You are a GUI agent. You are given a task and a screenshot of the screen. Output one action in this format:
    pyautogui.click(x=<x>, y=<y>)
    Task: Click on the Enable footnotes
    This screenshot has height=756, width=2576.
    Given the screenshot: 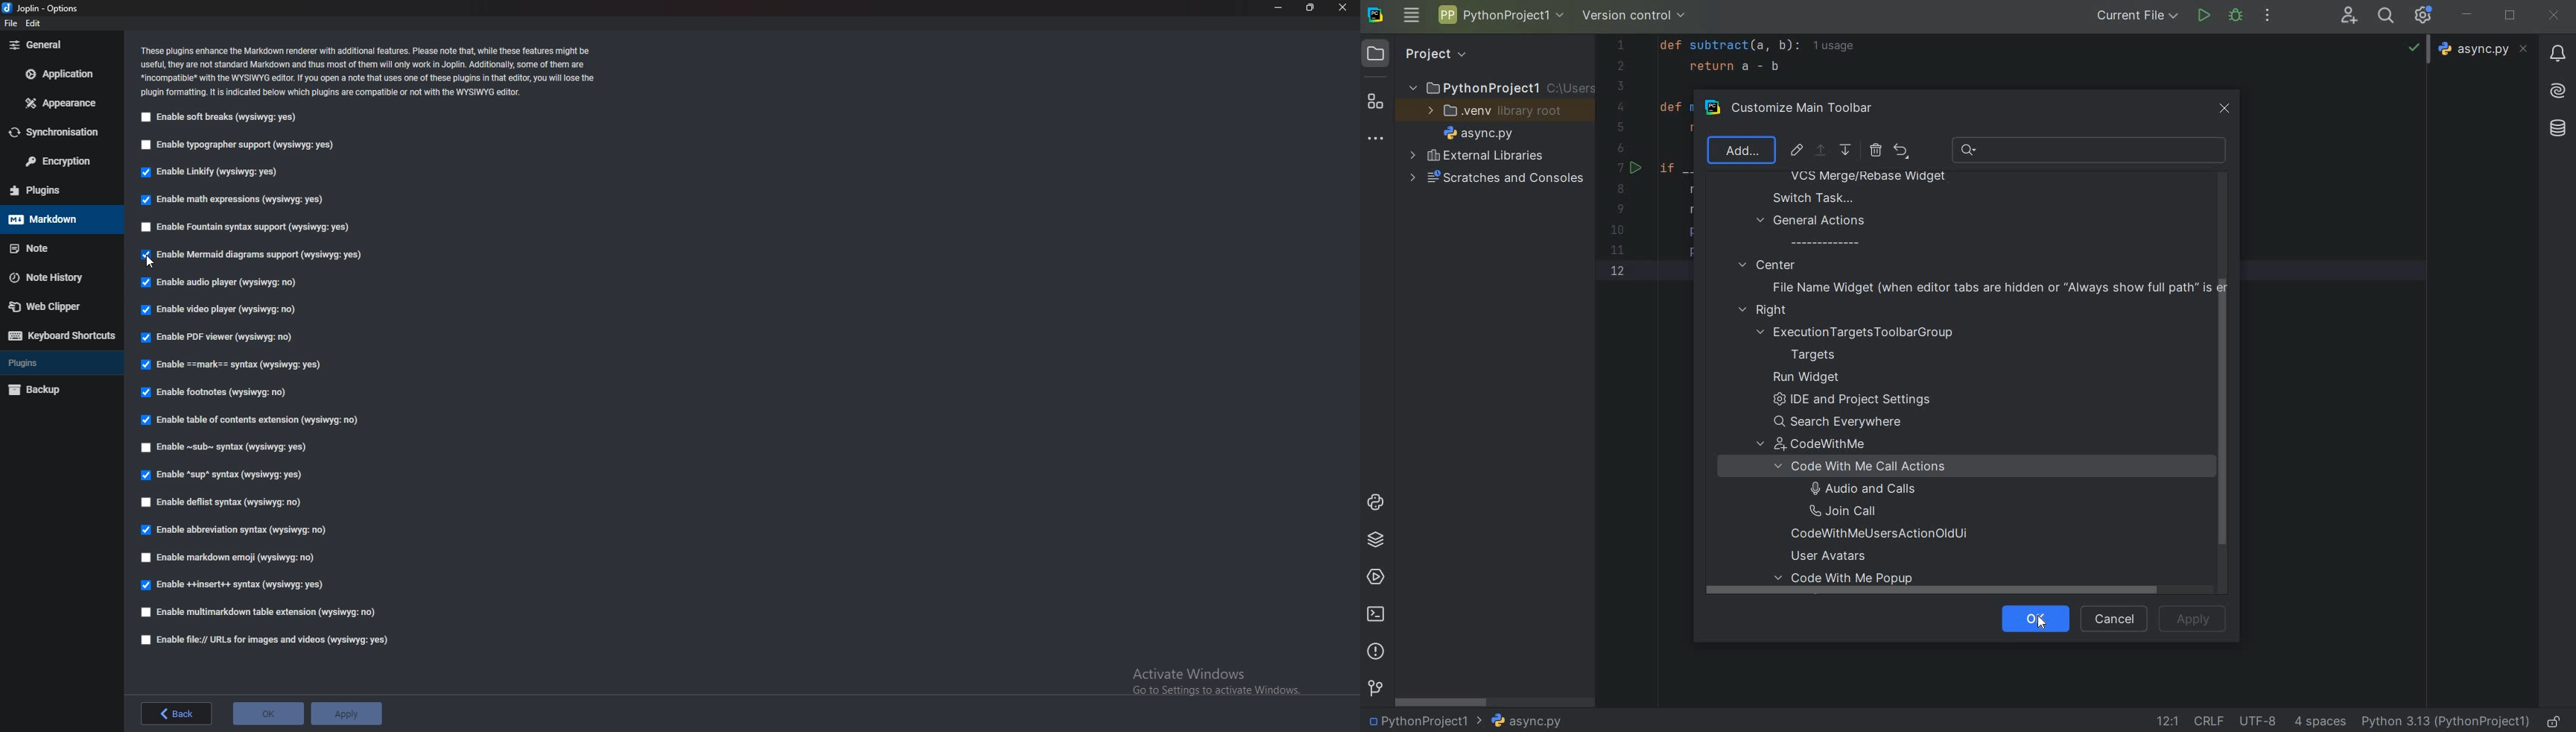 What is the action you would take?
    pyautogui.click(x=220, y=391)
    